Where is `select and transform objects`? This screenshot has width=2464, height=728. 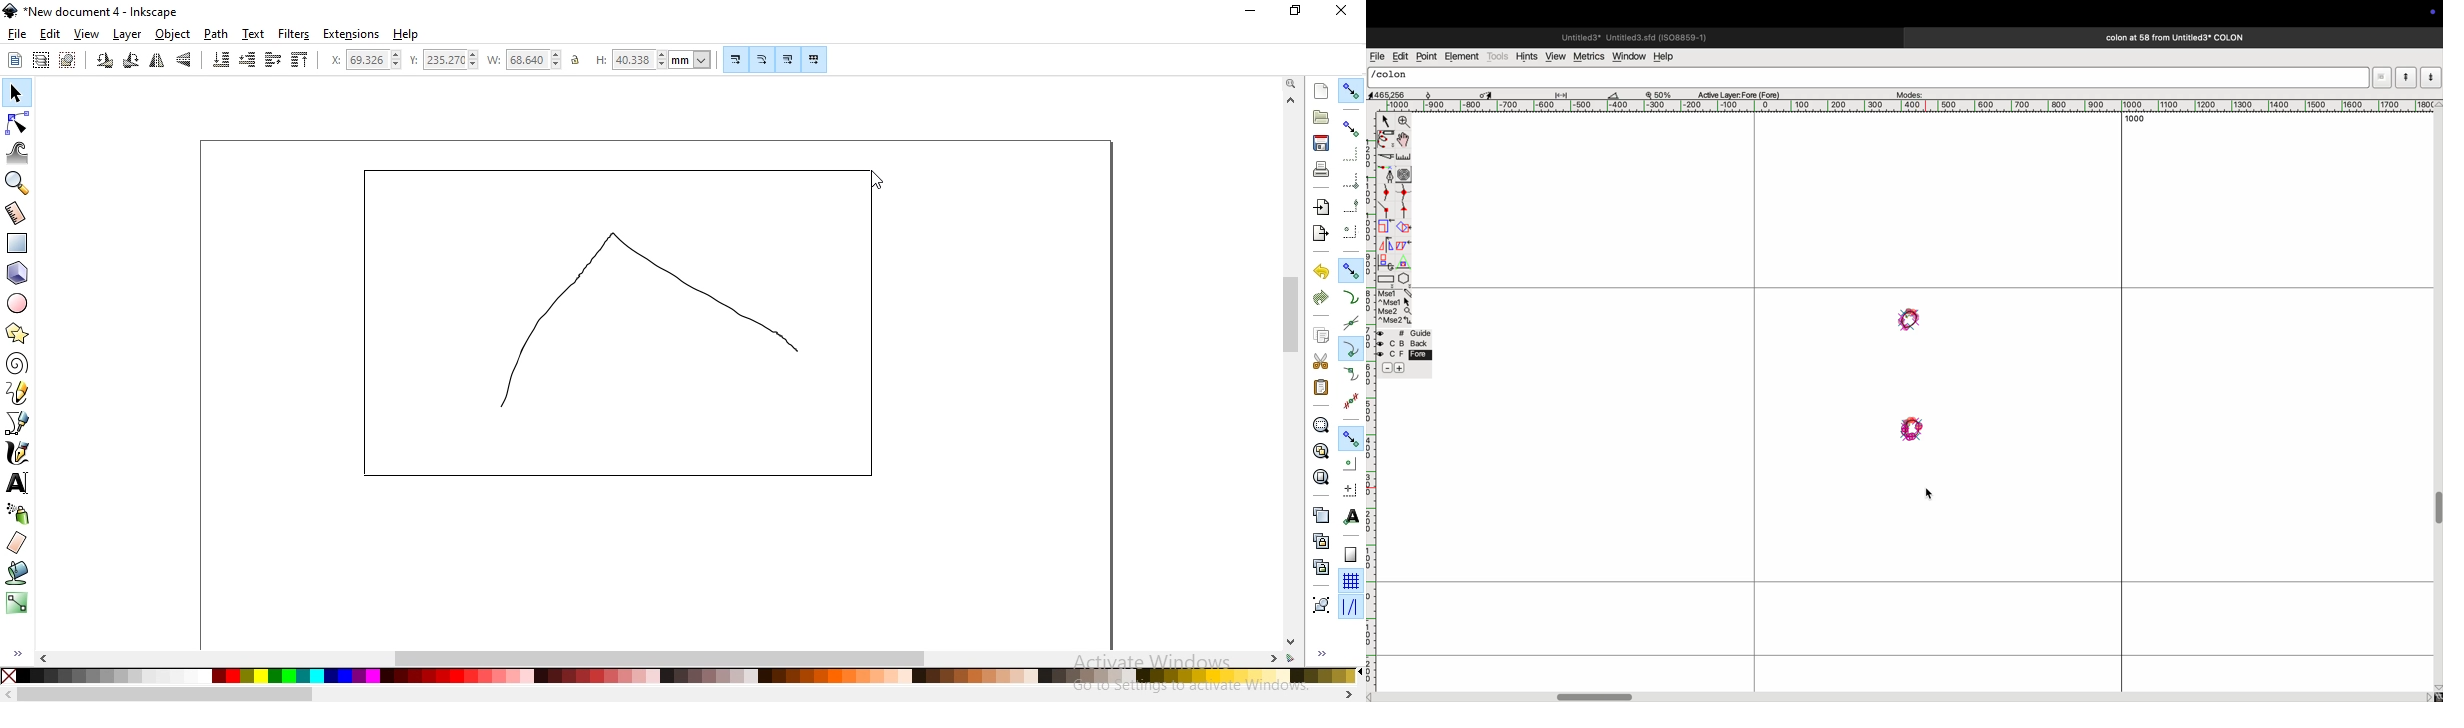
select and transform objects is located at coordinates (18, 94).